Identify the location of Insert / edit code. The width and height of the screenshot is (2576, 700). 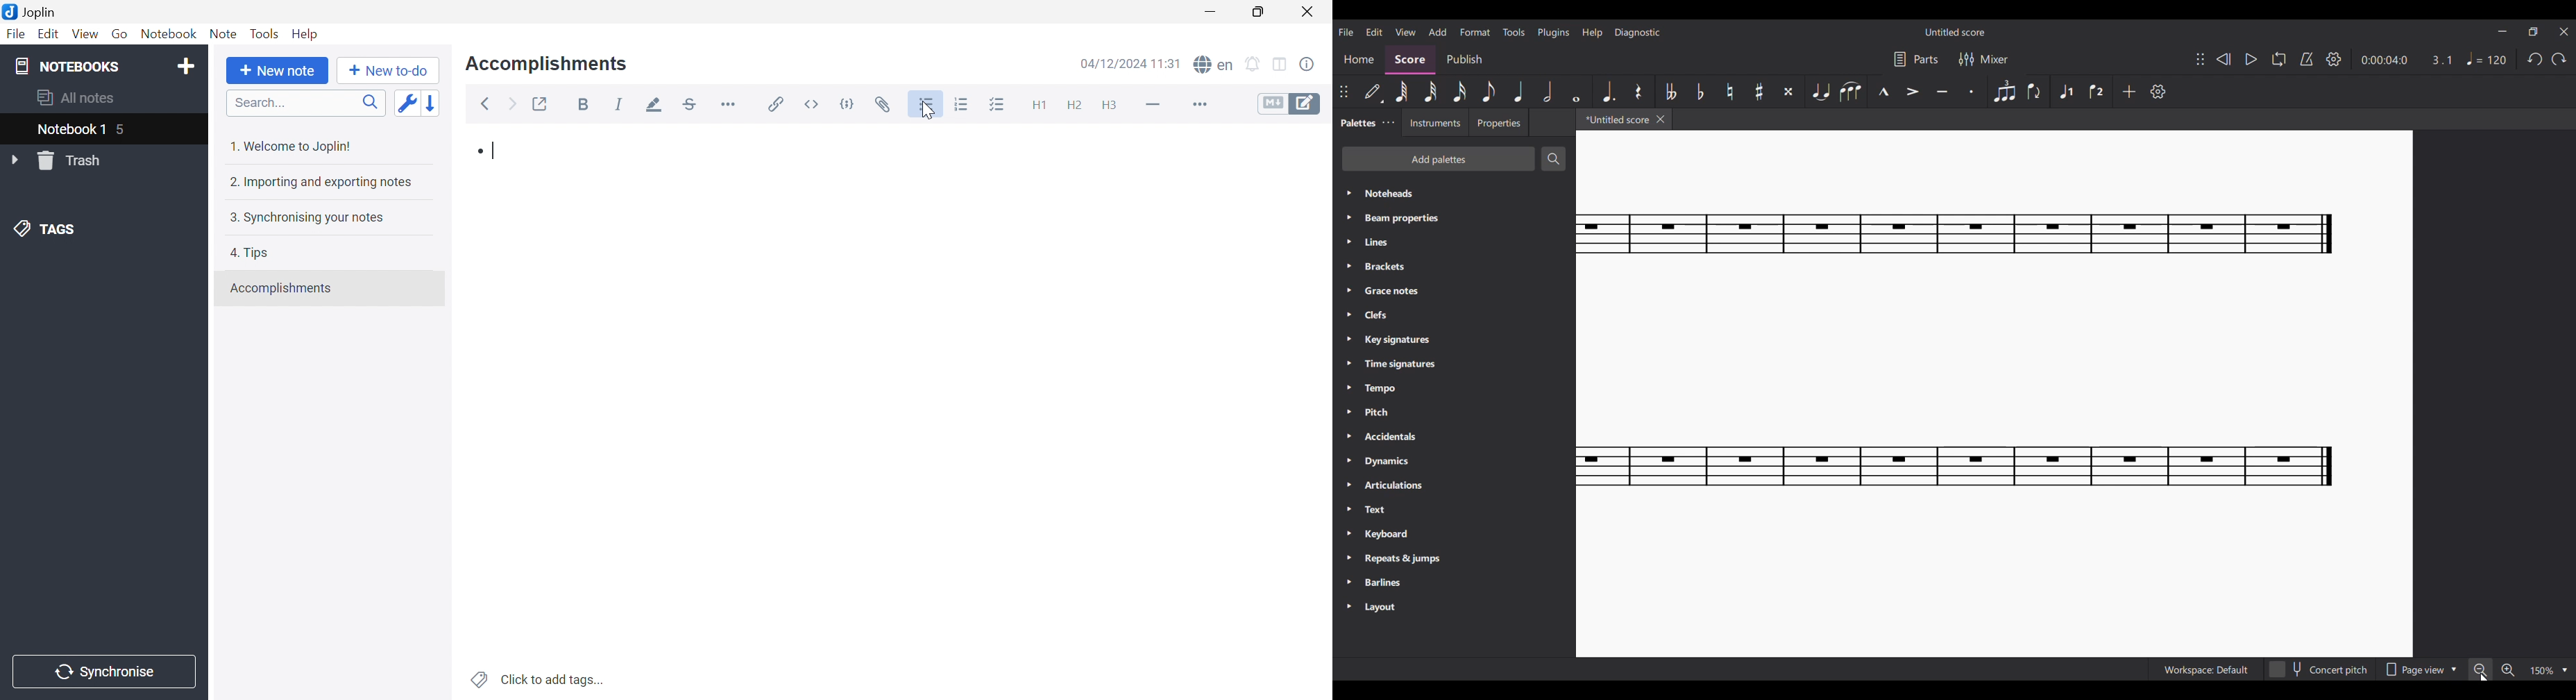
(773, 104).